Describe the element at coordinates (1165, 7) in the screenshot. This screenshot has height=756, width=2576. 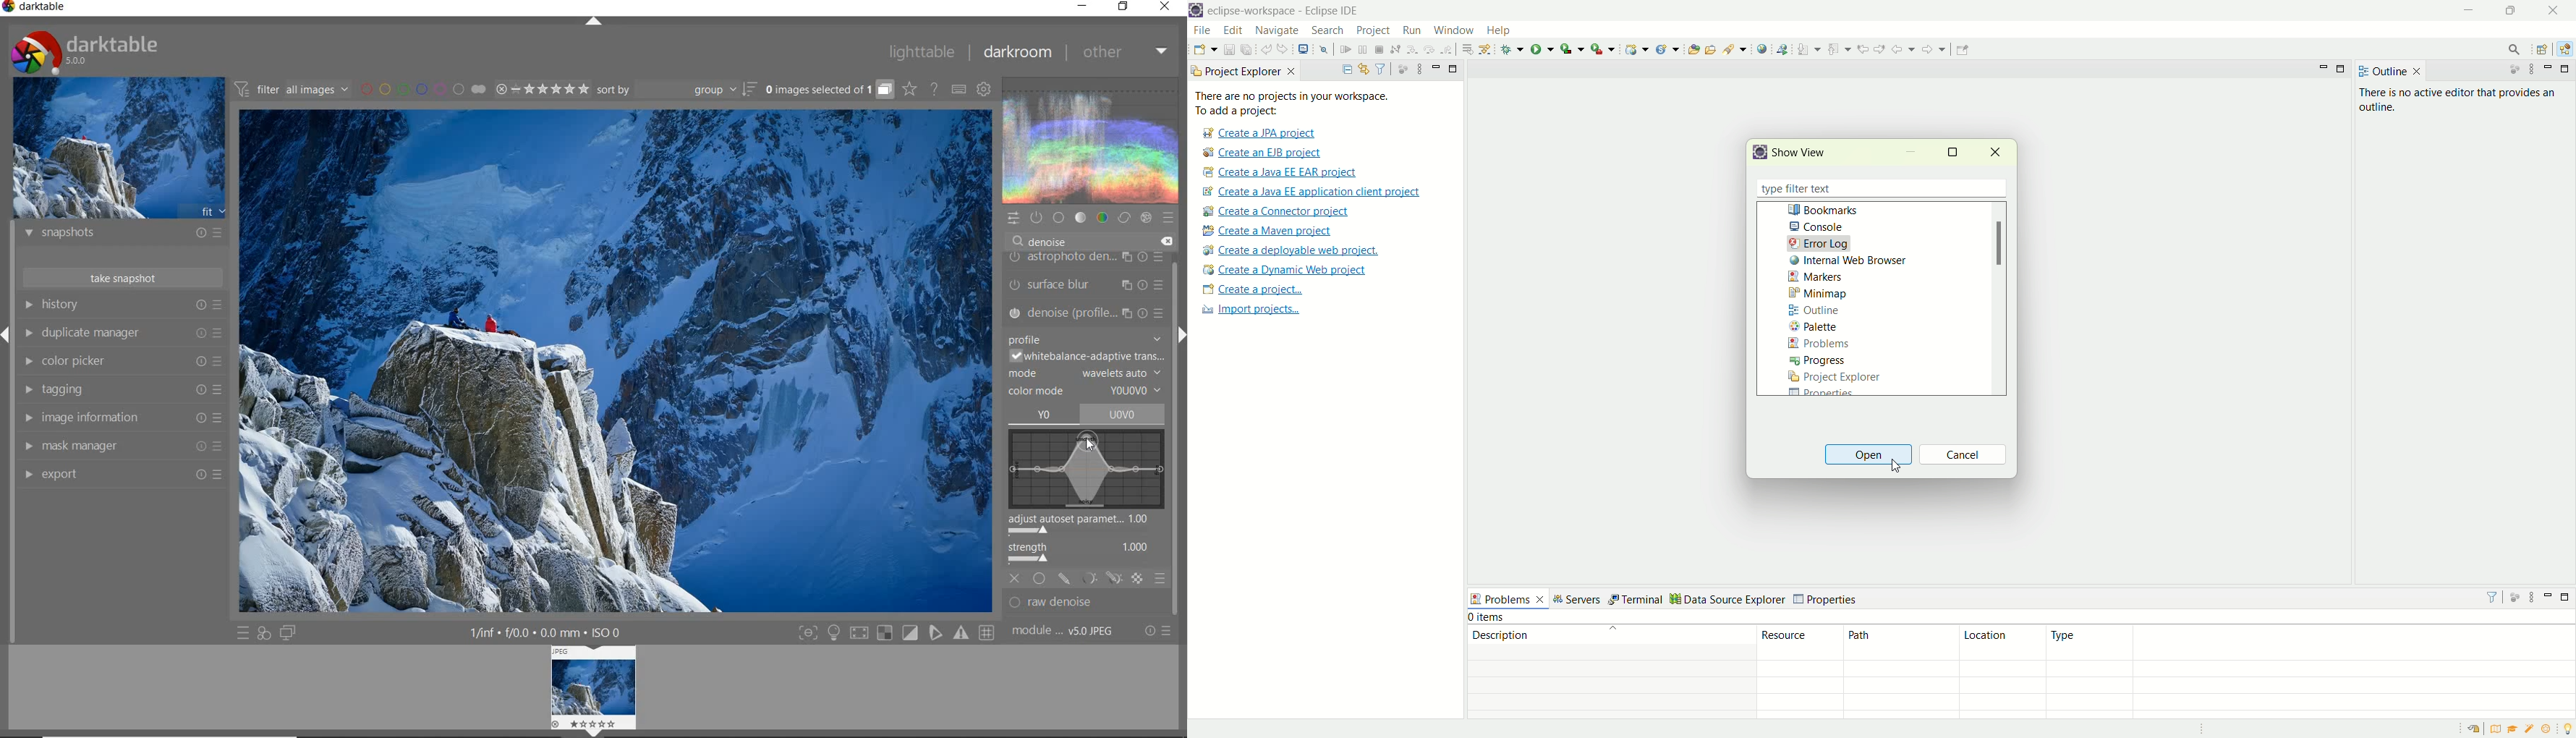
I see `close` at that location.